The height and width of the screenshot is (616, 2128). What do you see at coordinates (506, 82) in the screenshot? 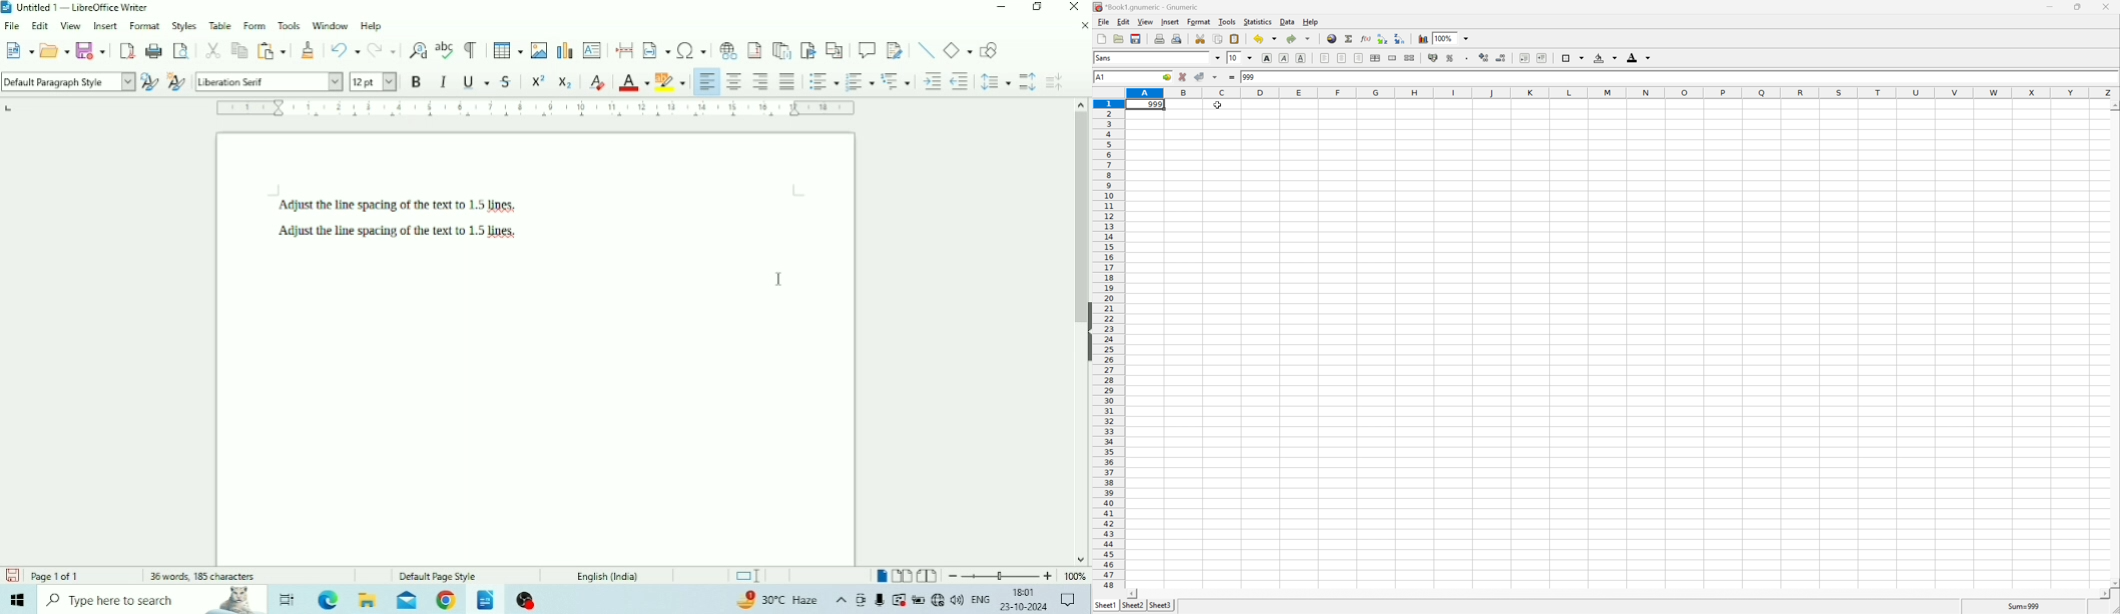
I see `Strikethrough` at bounding box center [506, 82].